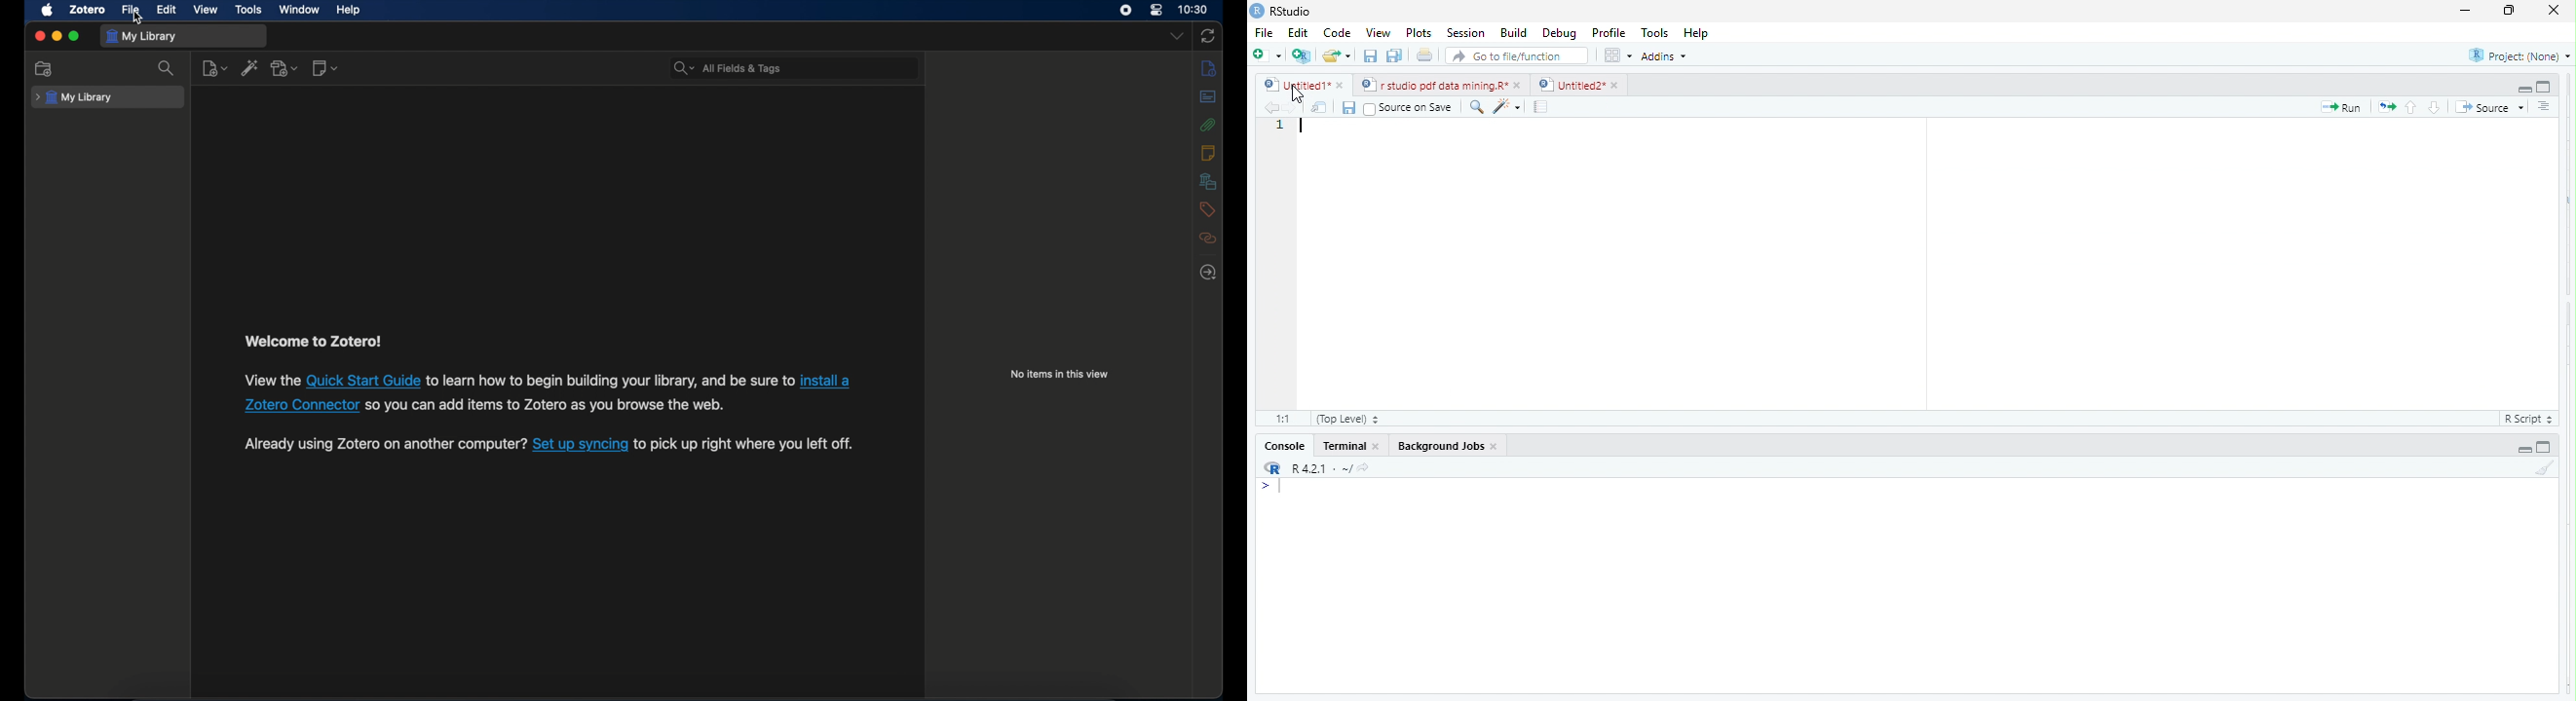 This screenshot has width=2576, height=728. What do you see at coordinates (250, 68) in the screenshot?
I see `add item by identifier` at bounding box center [250, 68].